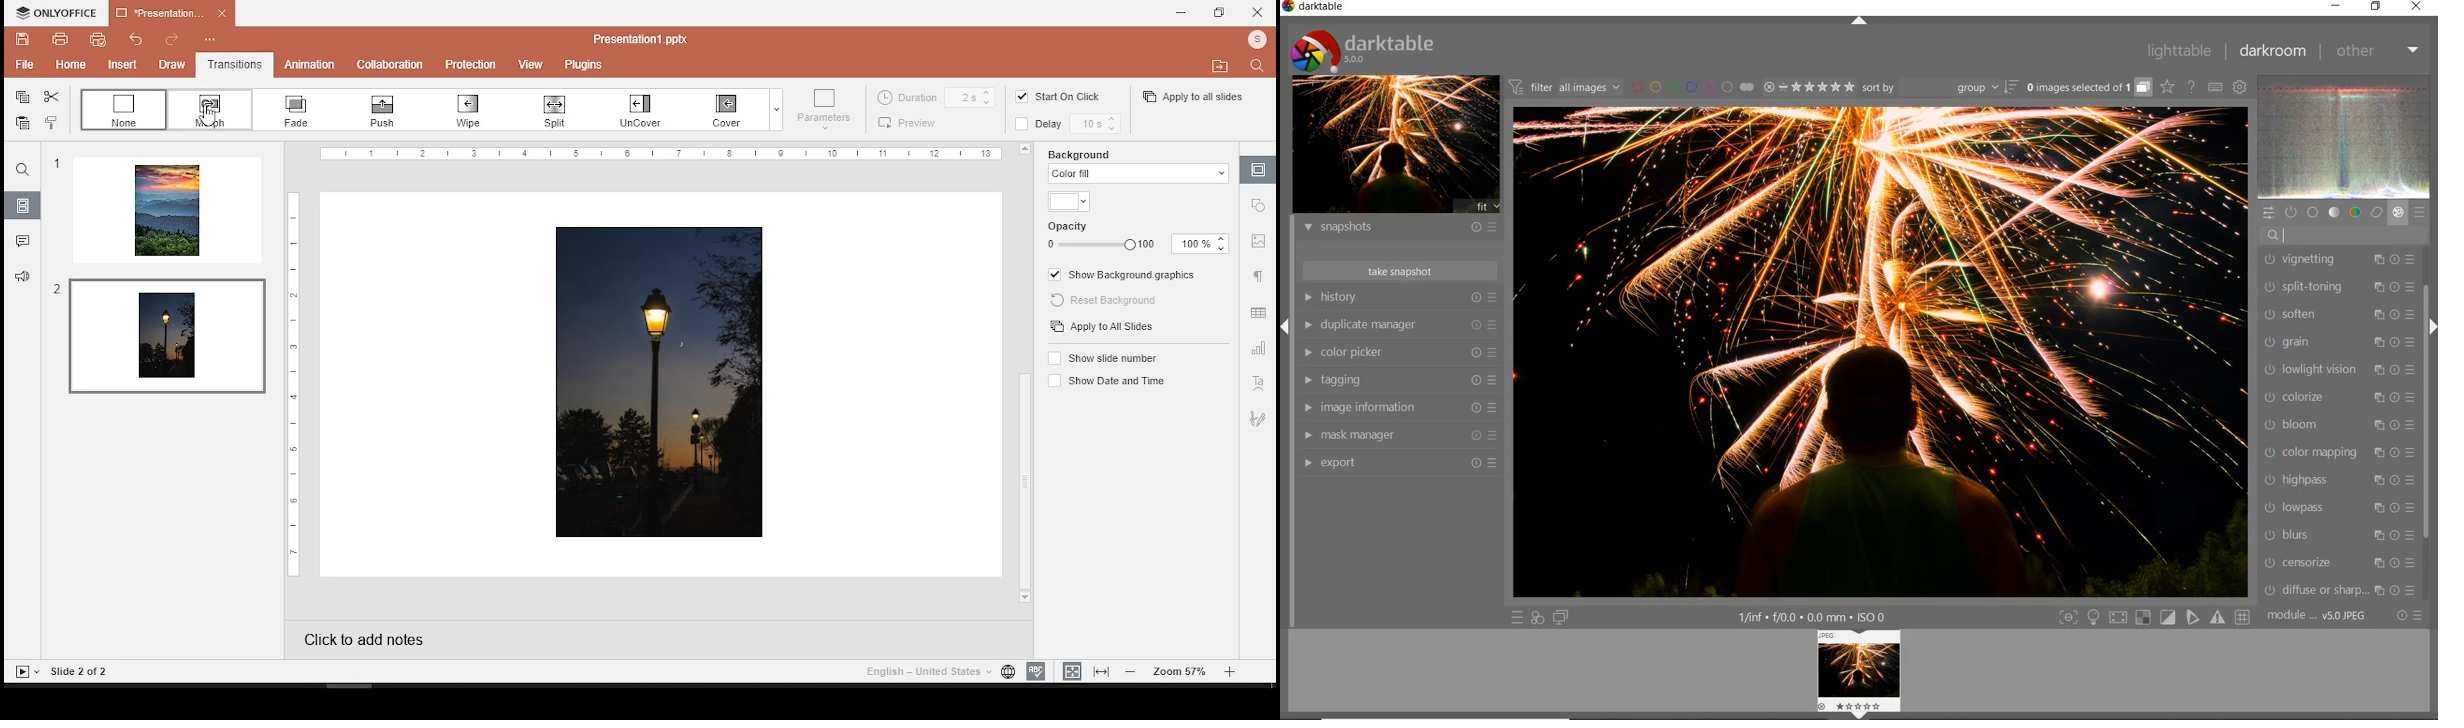 The width and height of the screenshot is (2464, 728). I want to click on duplicate manager, so click(1401, 325).